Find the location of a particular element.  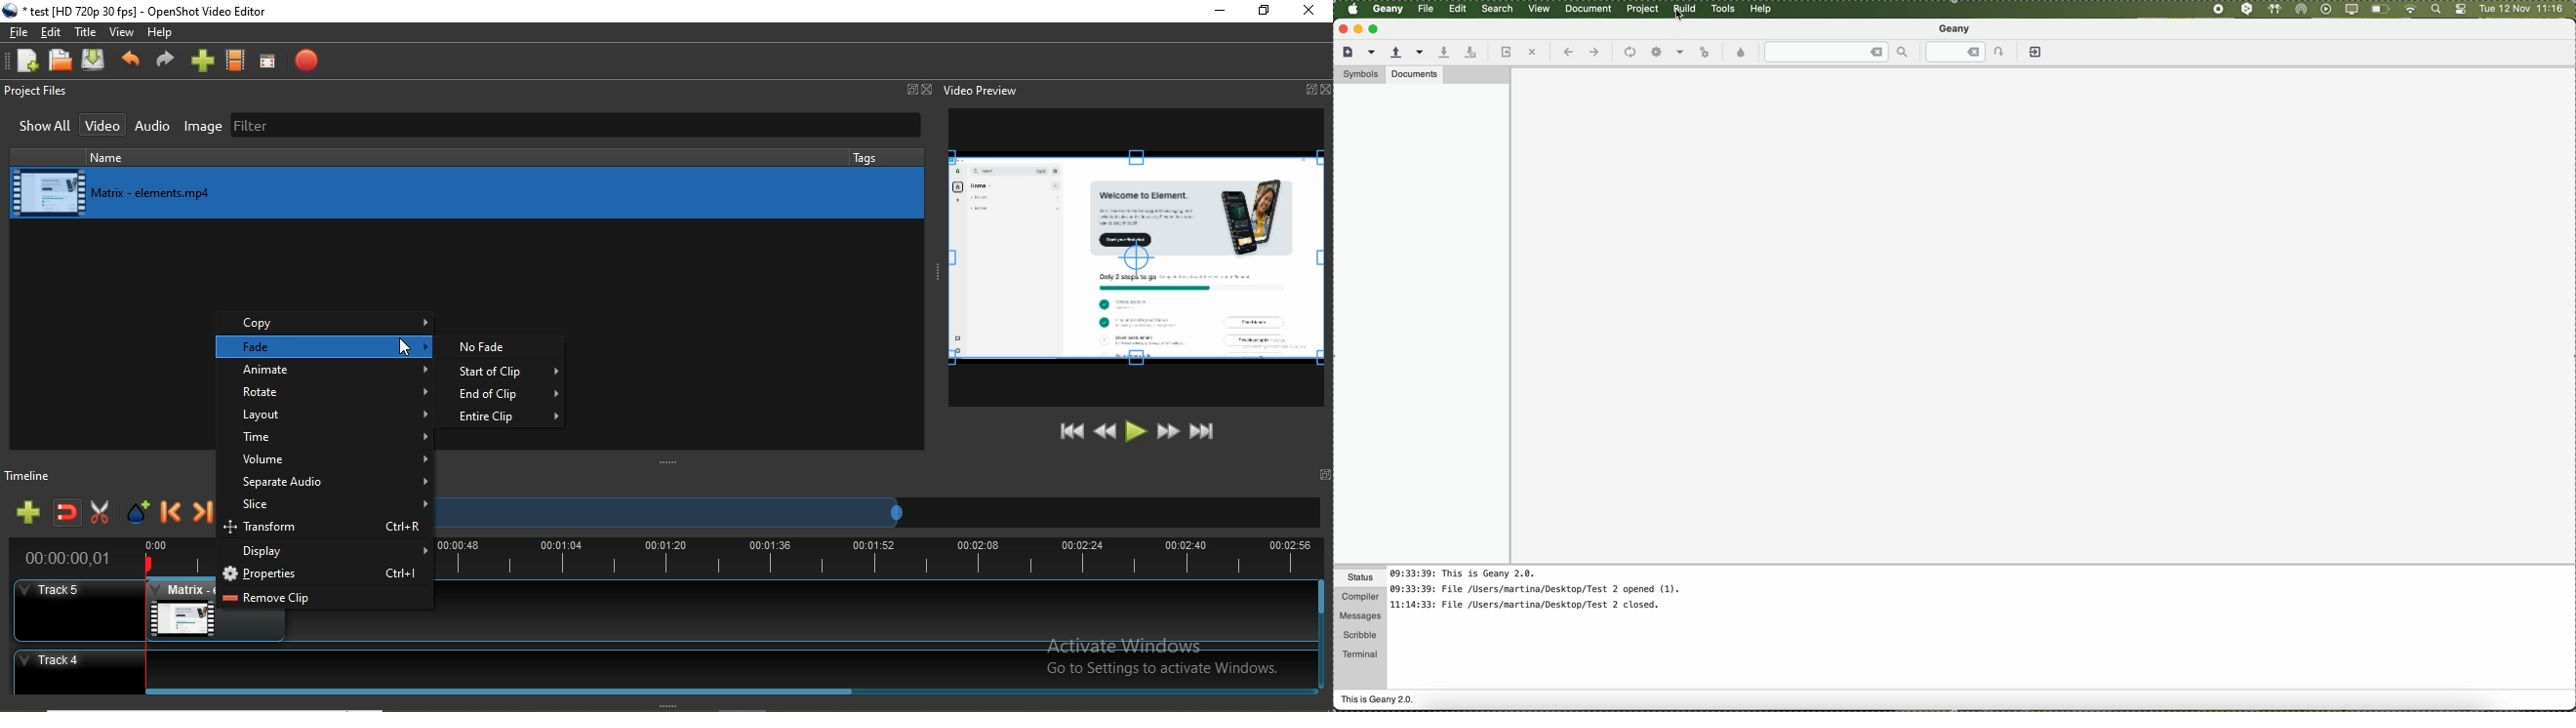

maximize is located at coordinates (1375, 29).